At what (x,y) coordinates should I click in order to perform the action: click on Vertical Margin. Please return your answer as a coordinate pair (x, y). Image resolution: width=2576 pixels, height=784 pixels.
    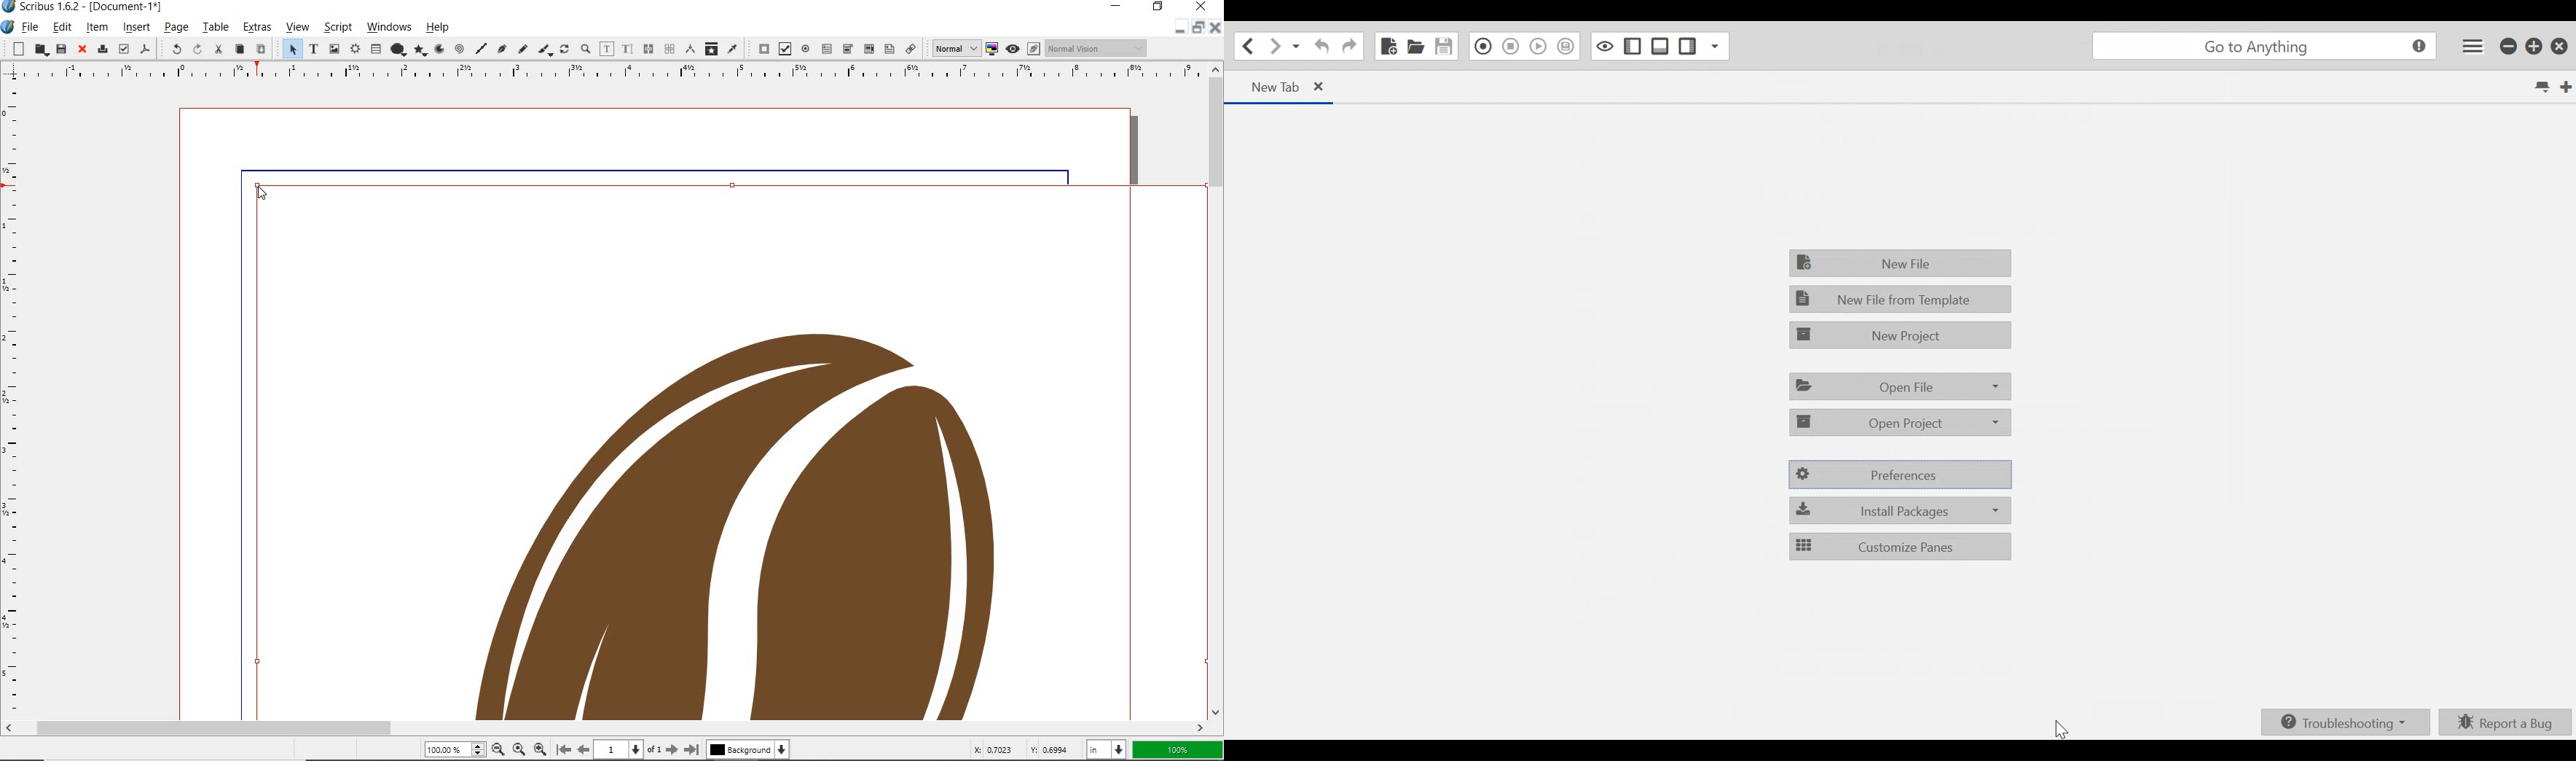
    Looking at the image, I should click on (12, 402).